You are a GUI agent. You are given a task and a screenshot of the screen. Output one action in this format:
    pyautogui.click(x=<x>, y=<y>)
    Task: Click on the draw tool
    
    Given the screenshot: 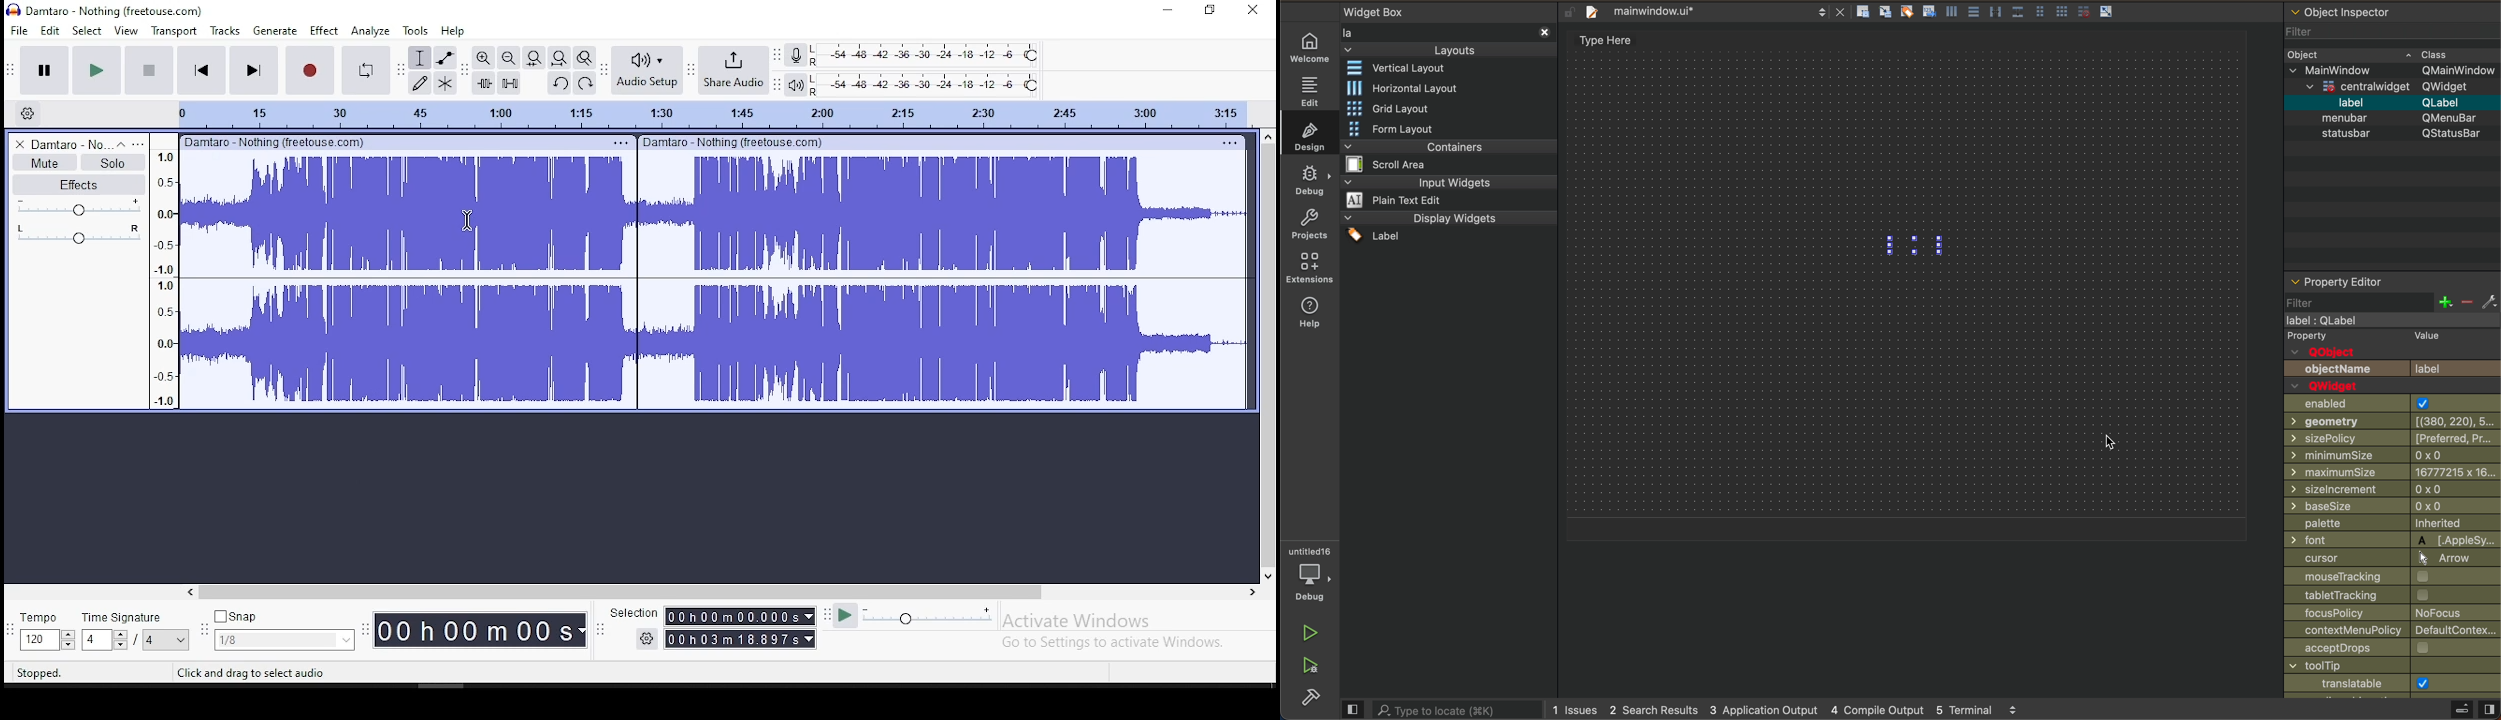 What is the action you would take?
    pyautogui.click(x=417, y=83)
    